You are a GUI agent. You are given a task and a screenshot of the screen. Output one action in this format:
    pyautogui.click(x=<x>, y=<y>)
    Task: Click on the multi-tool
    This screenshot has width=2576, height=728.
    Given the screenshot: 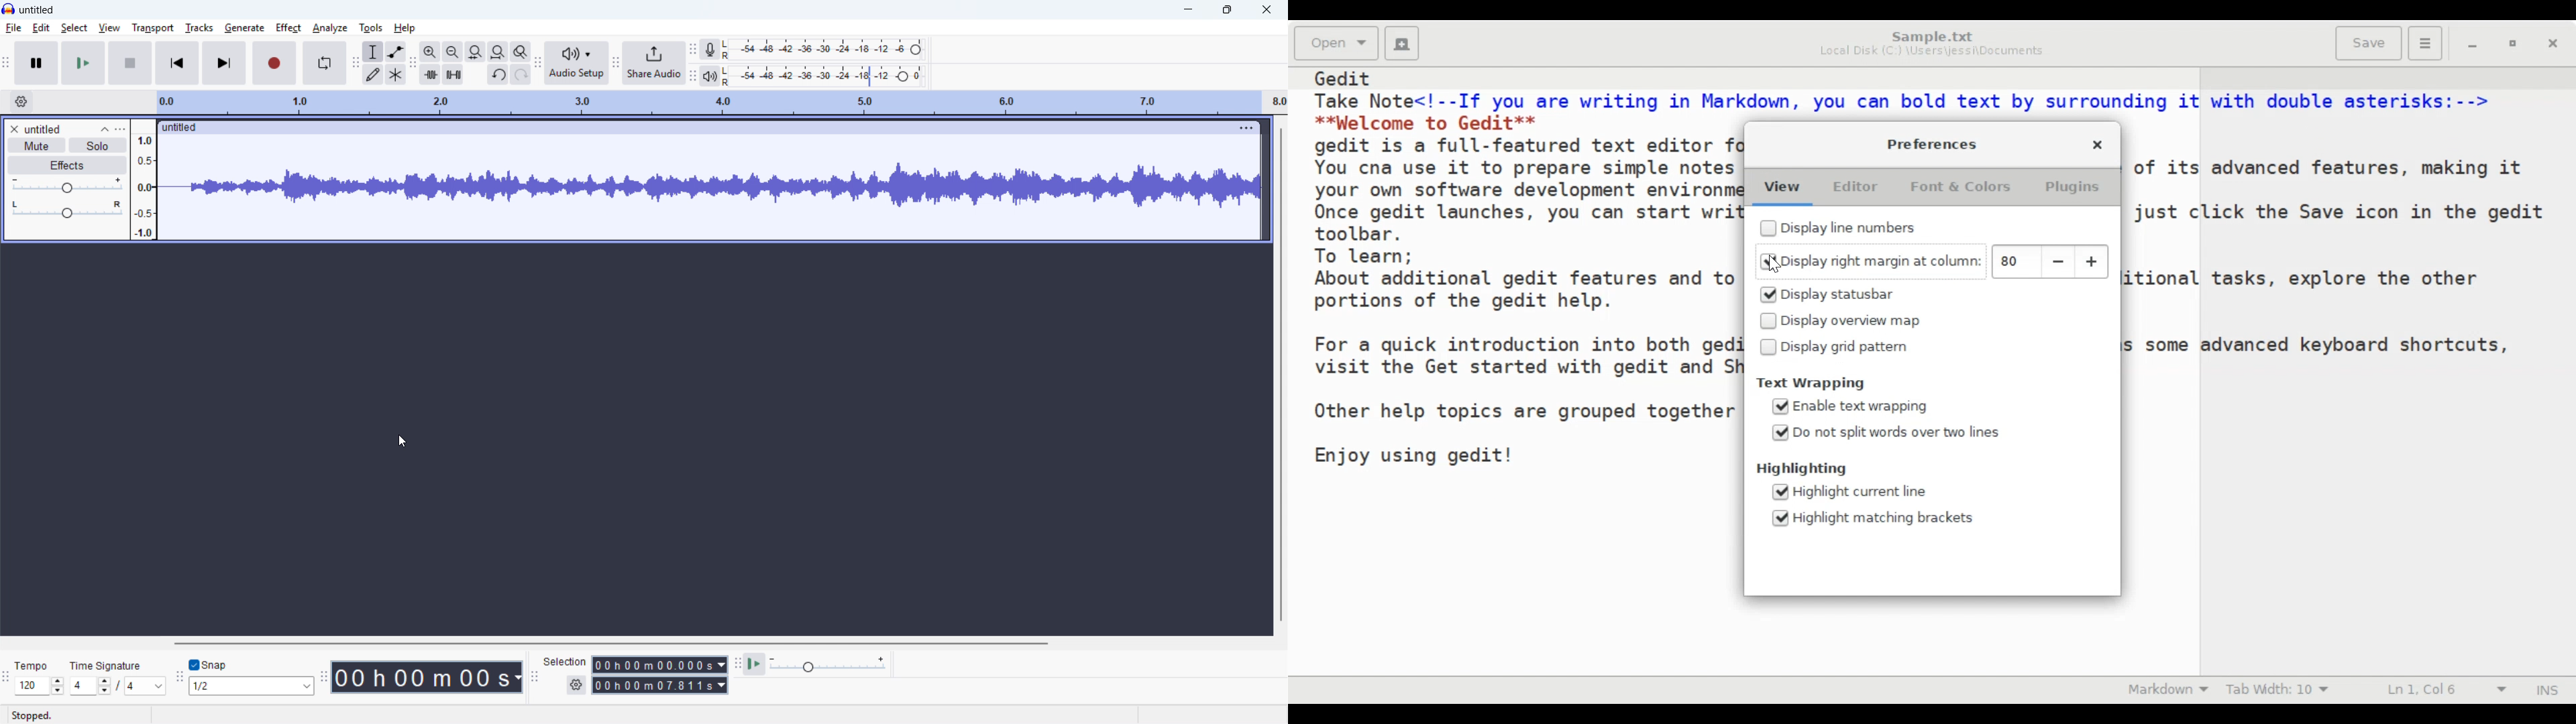 What is the action you would take?
    pyautogui.click(x=394, y=75)
    